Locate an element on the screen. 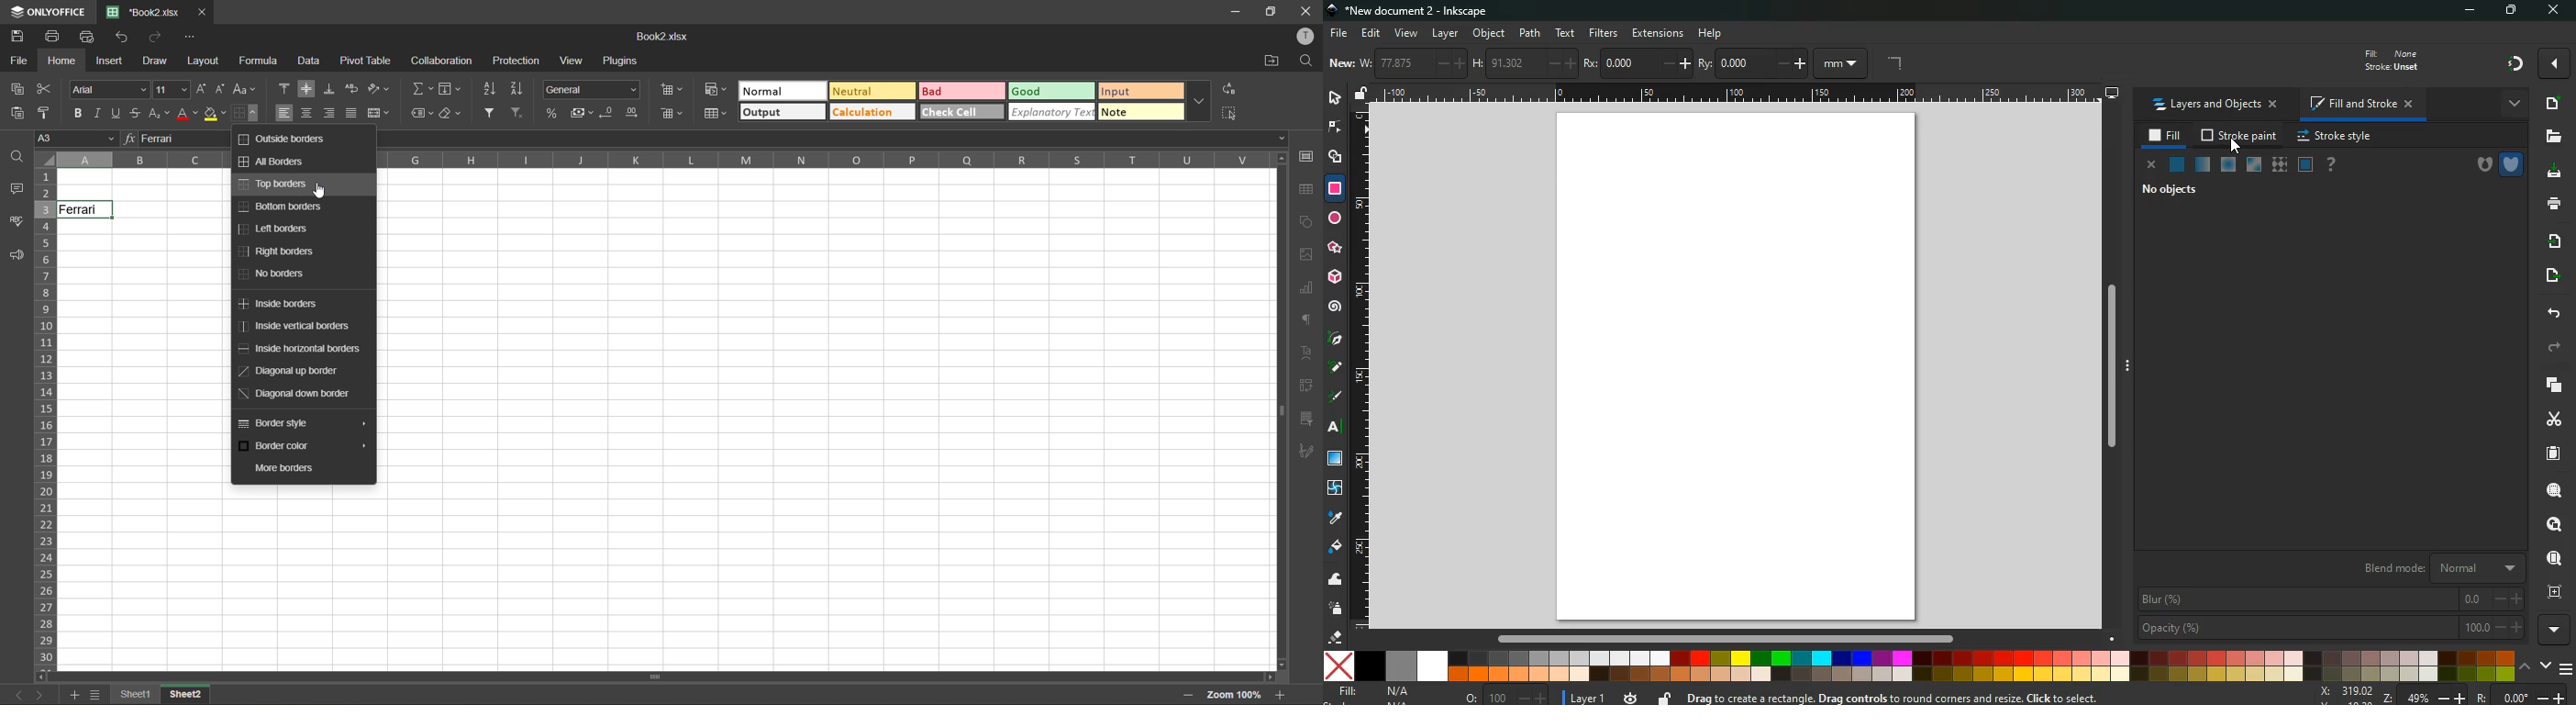  w is located at coordinates (1412, 64).